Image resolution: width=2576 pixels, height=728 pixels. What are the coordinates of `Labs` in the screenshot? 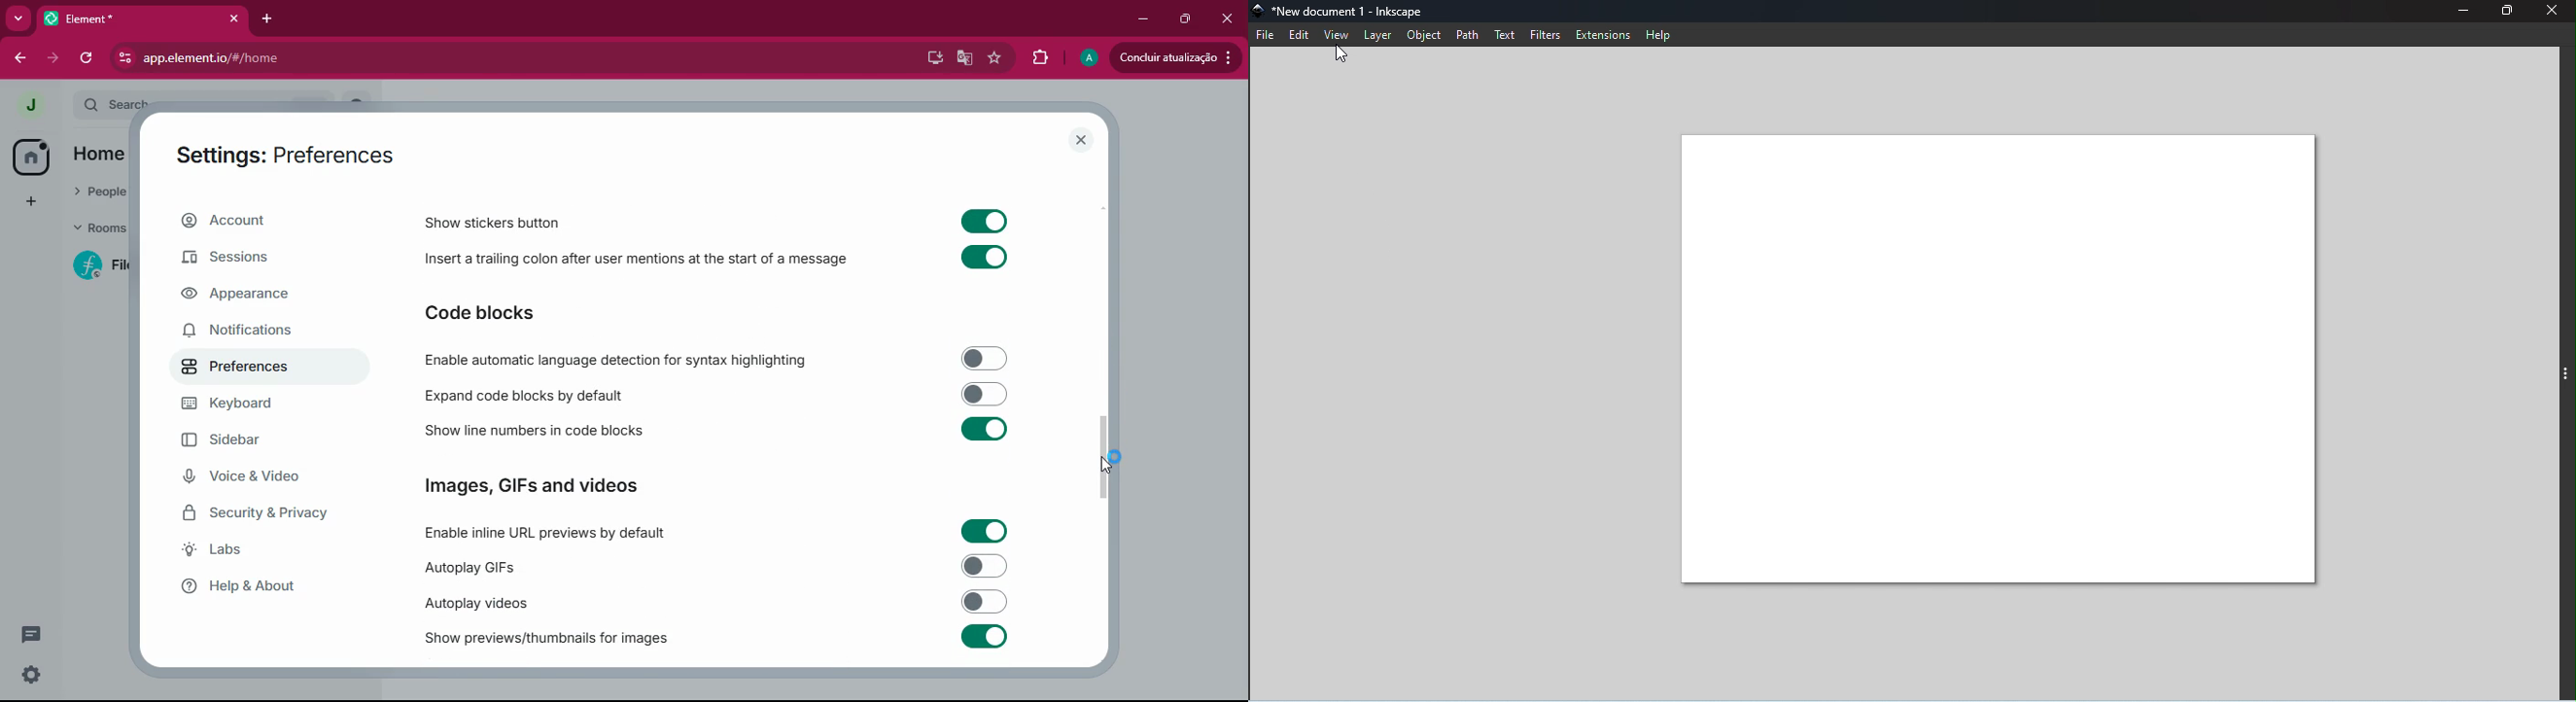 It's located at (258, 549).